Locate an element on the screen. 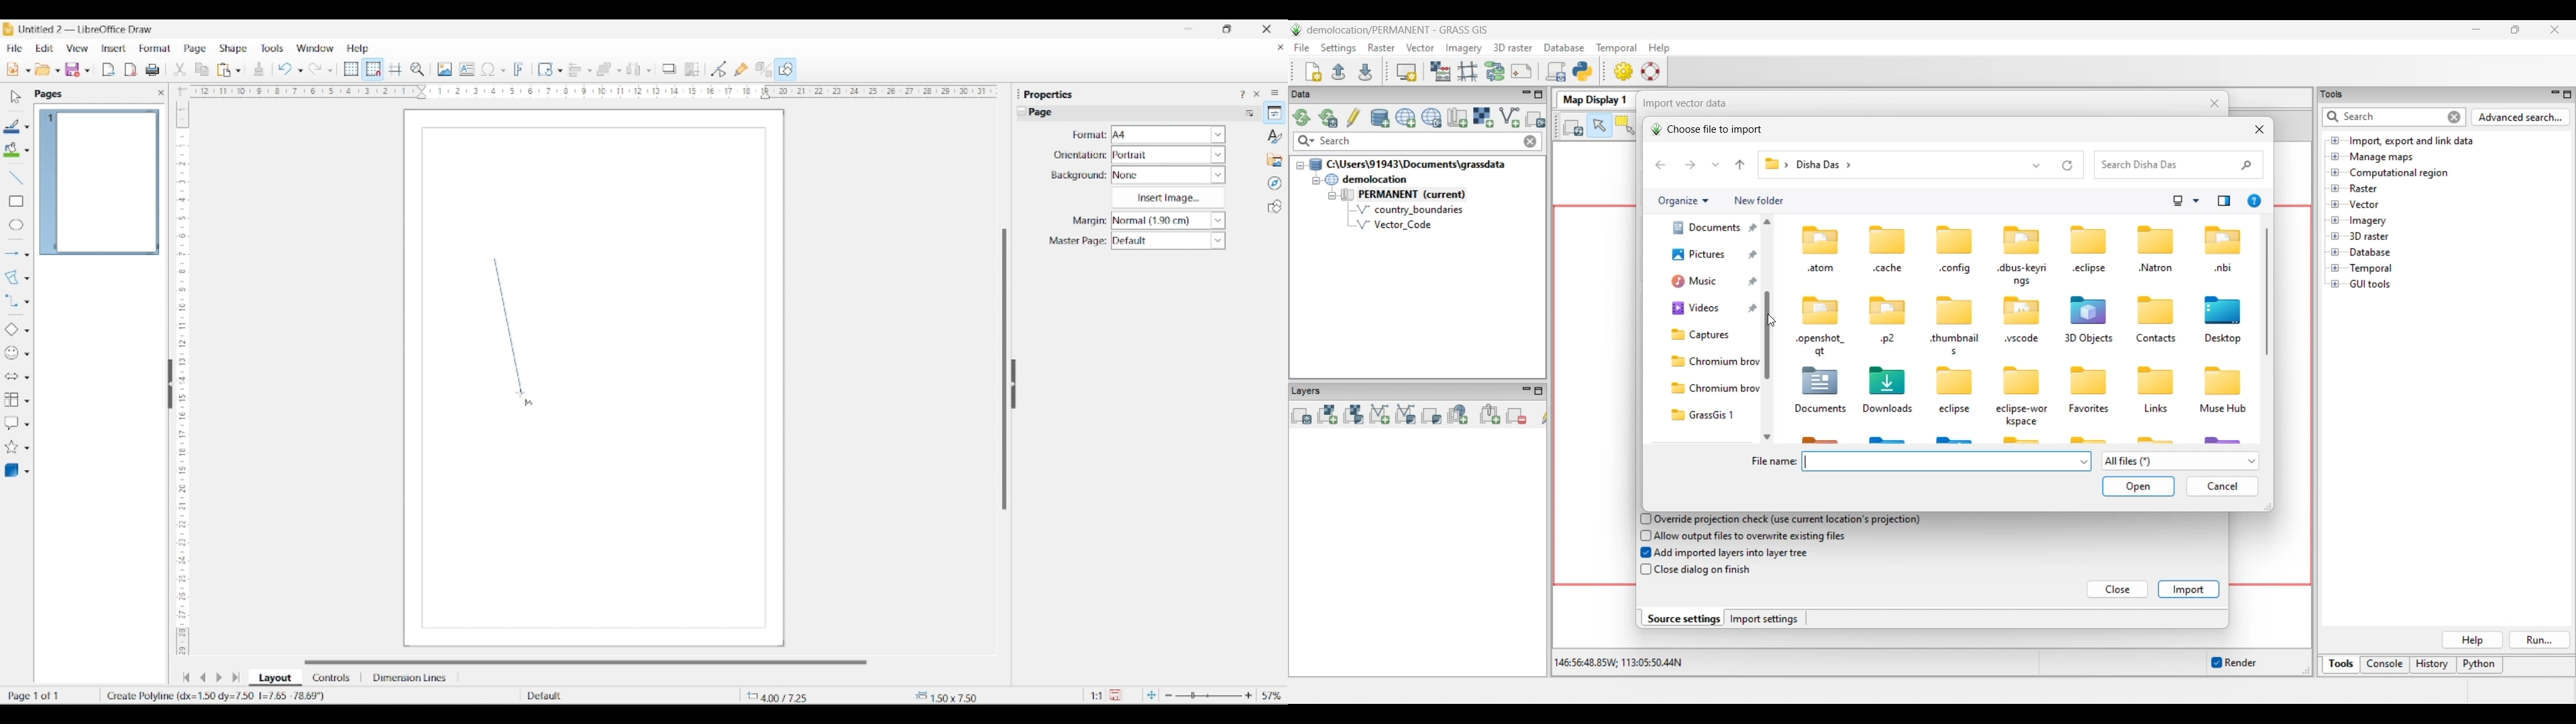 Image resolution: width=2576 pixels, height=728 pixels. Curve and polygon options is located at coordinates (27, 279).